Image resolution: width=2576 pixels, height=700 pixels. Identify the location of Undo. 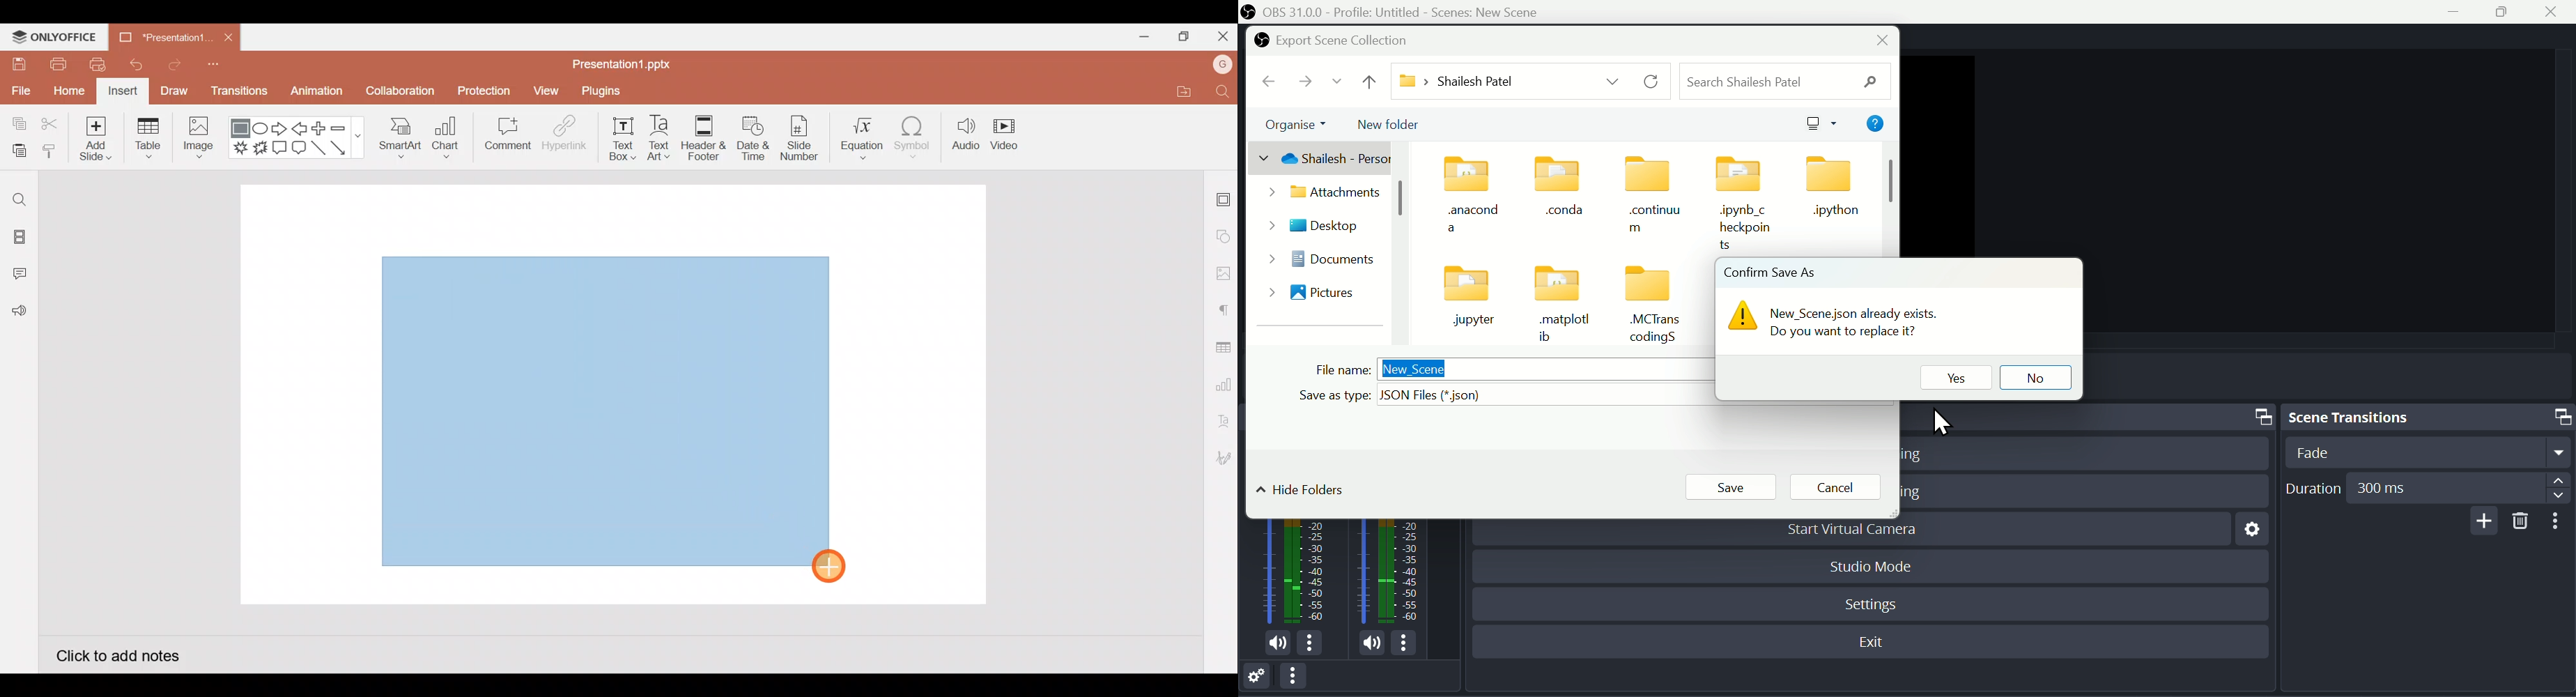
(131, 65).